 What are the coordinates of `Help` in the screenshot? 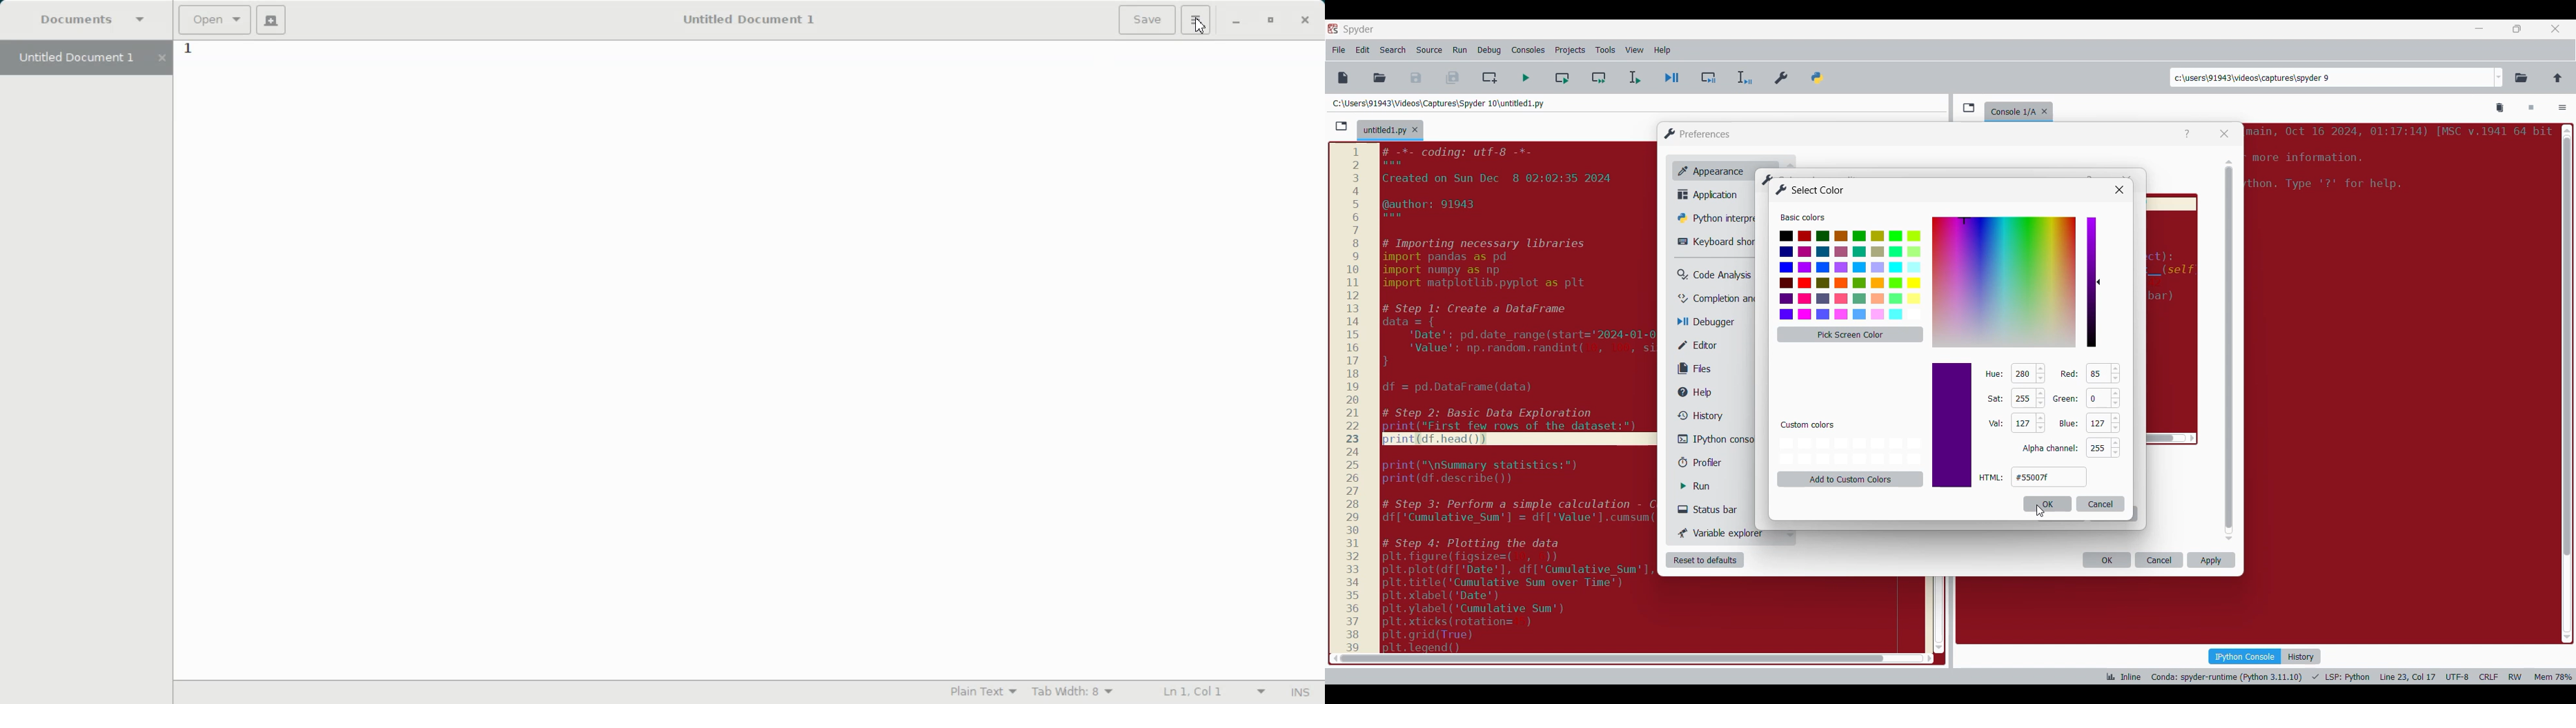 It's located at (1701, 392).